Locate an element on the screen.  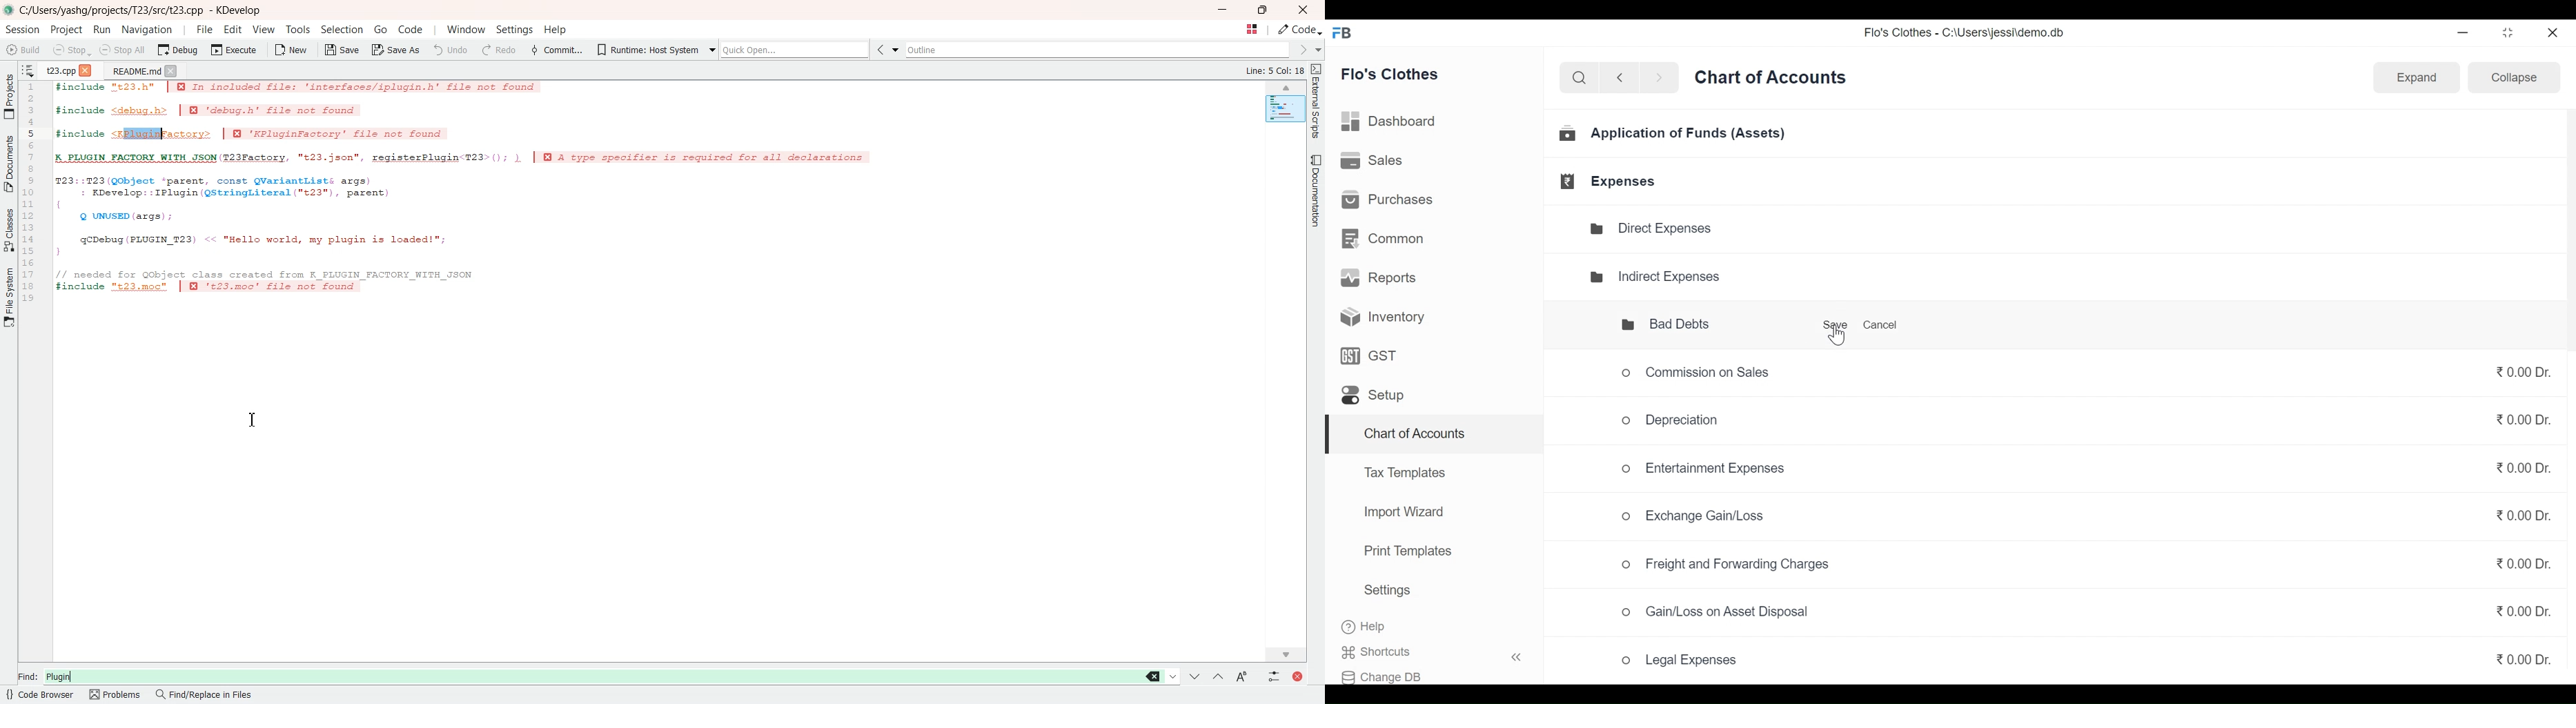
next is located at coordinates (1661, 80).